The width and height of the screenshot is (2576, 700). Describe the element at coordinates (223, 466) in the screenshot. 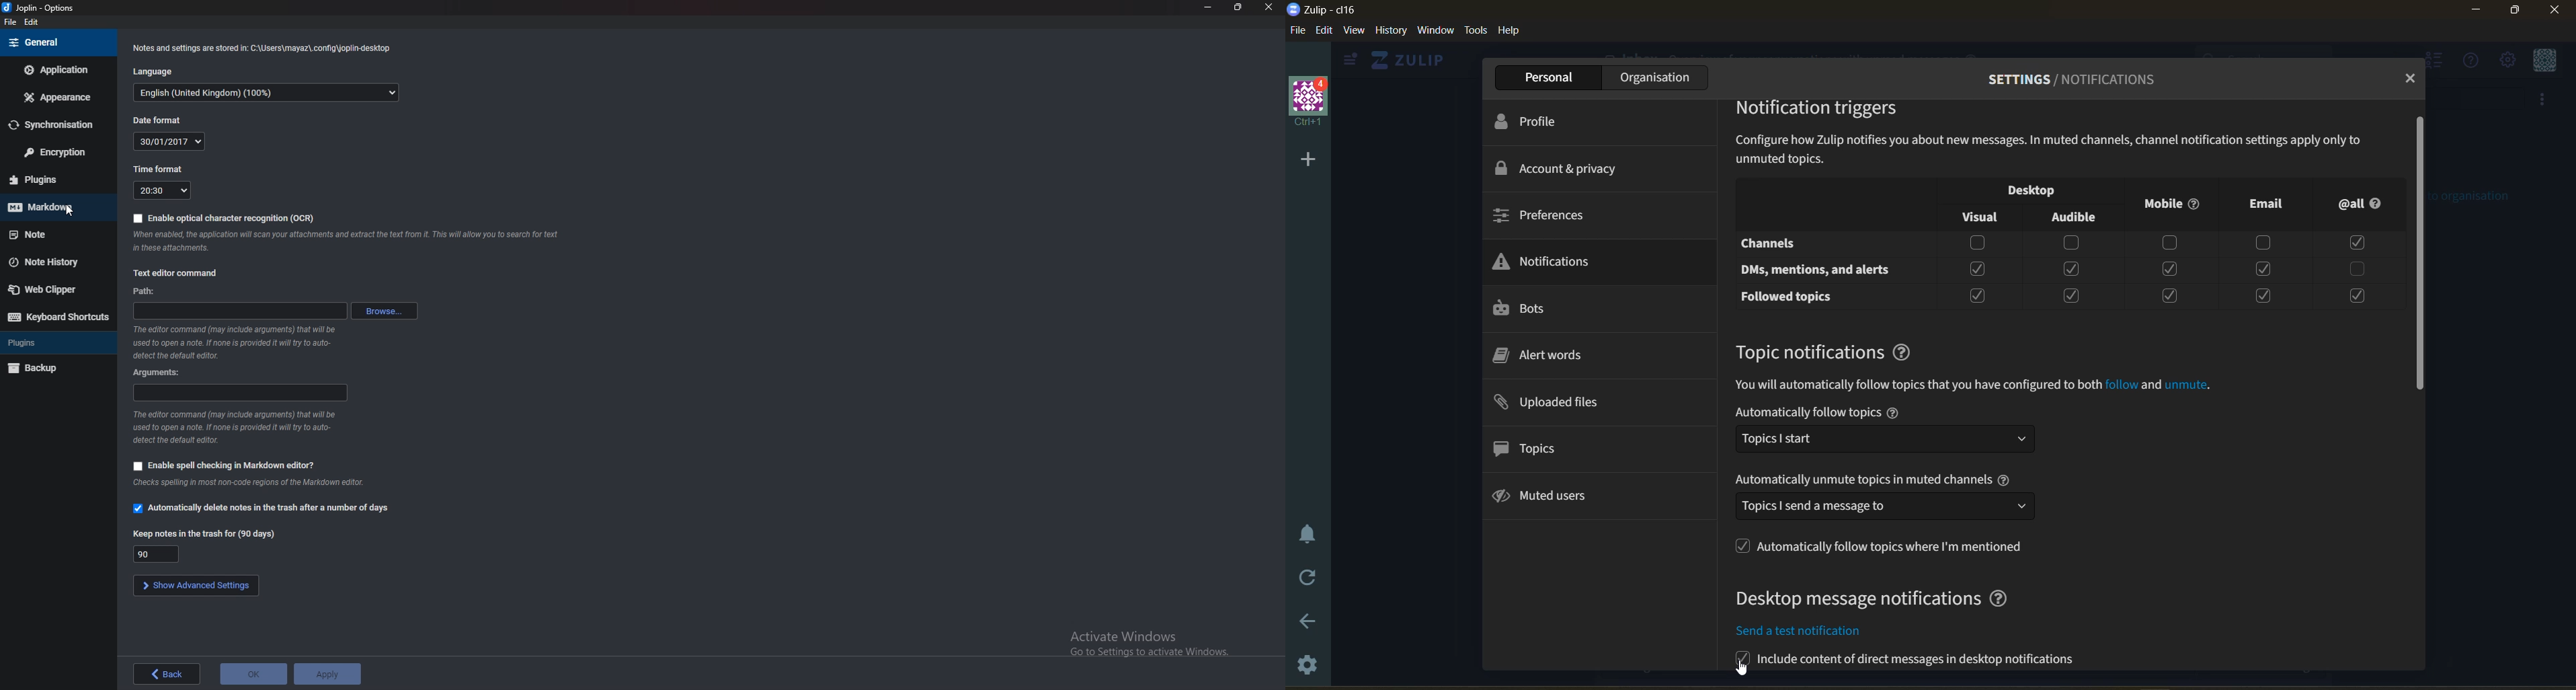

I see `Enable spell checking` at that location.